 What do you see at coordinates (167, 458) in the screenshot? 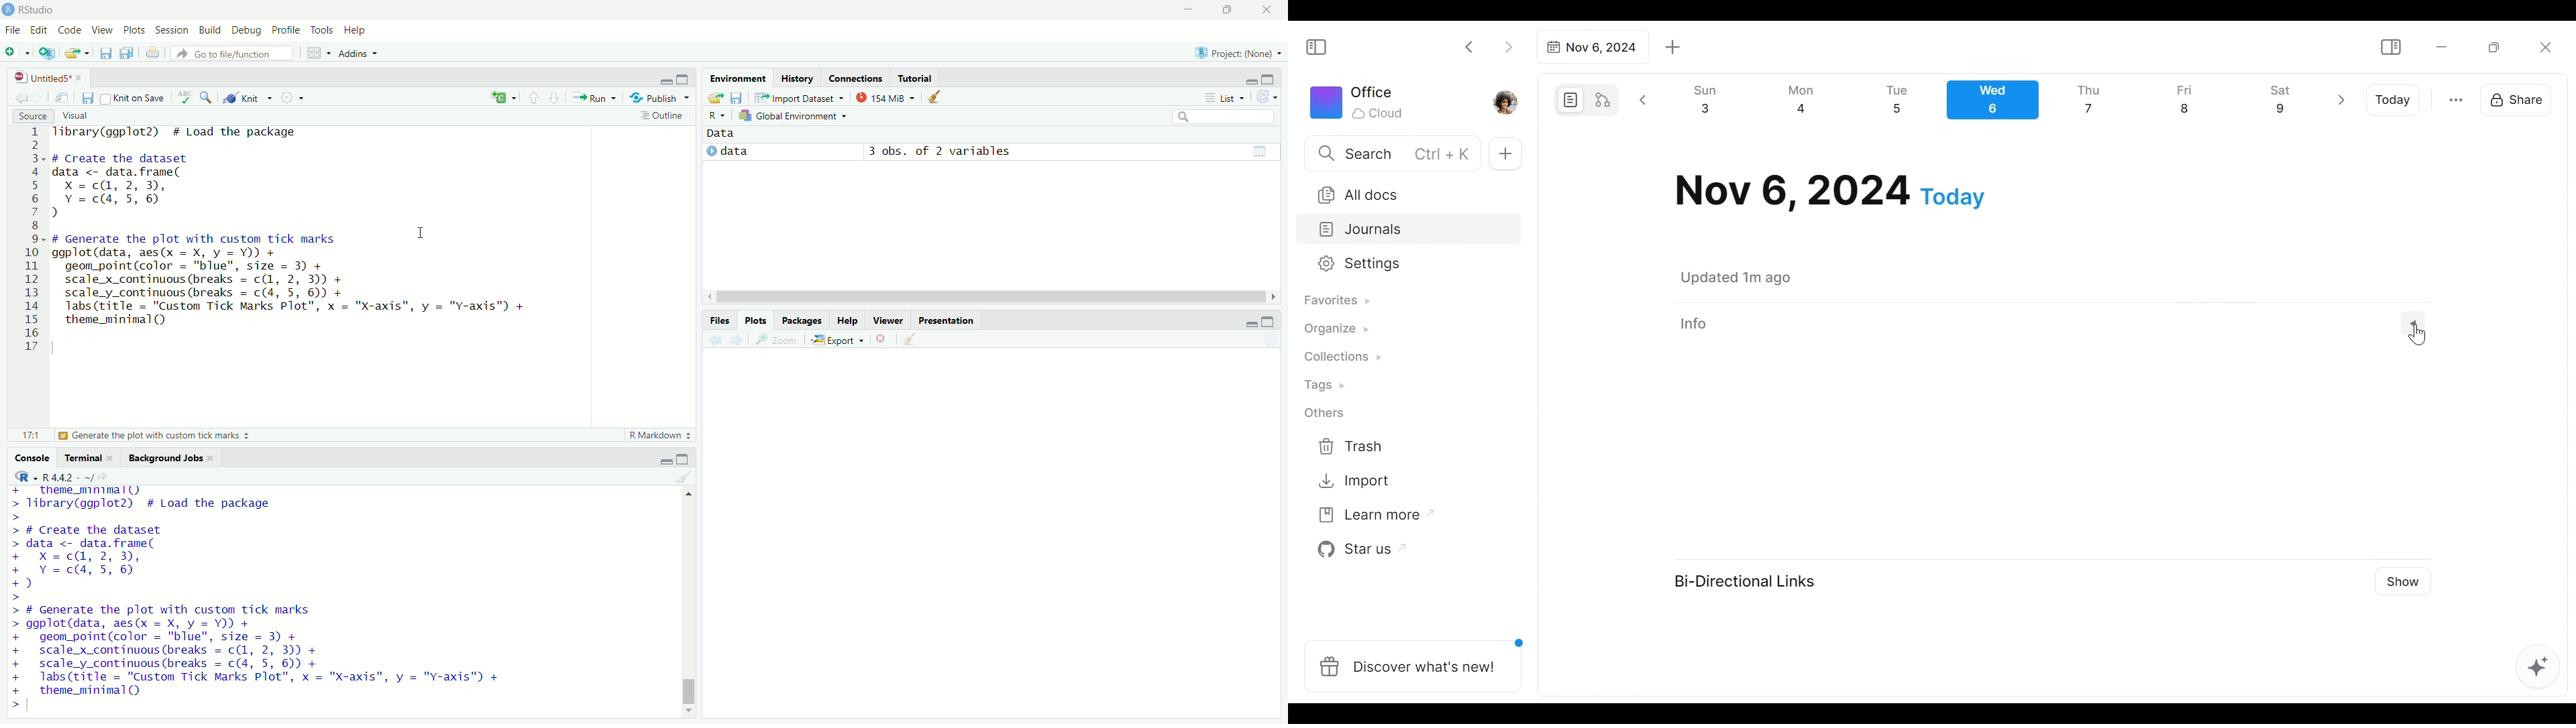
I see `background jobs` at bounding box center [167, 458].